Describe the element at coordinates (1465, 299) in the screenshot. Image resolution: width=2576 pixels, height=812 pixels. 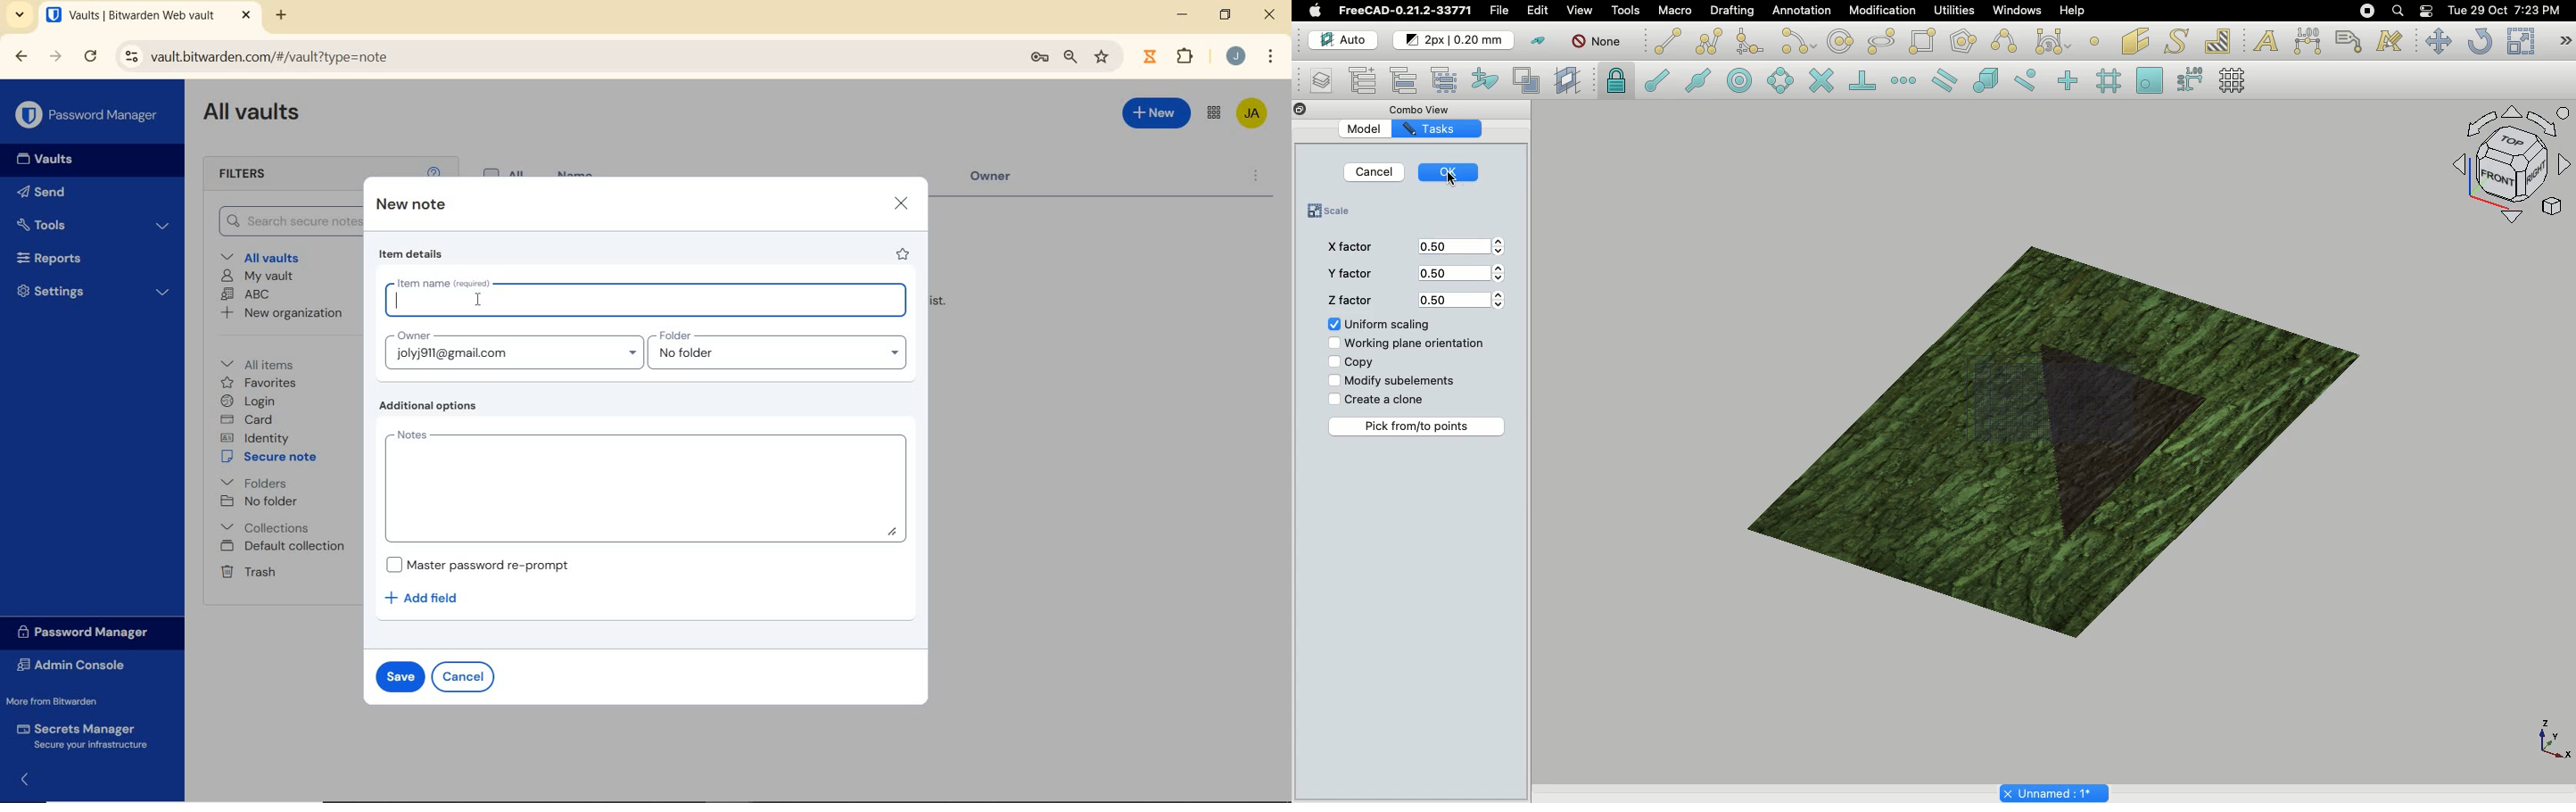
I see `0.5` at that location.